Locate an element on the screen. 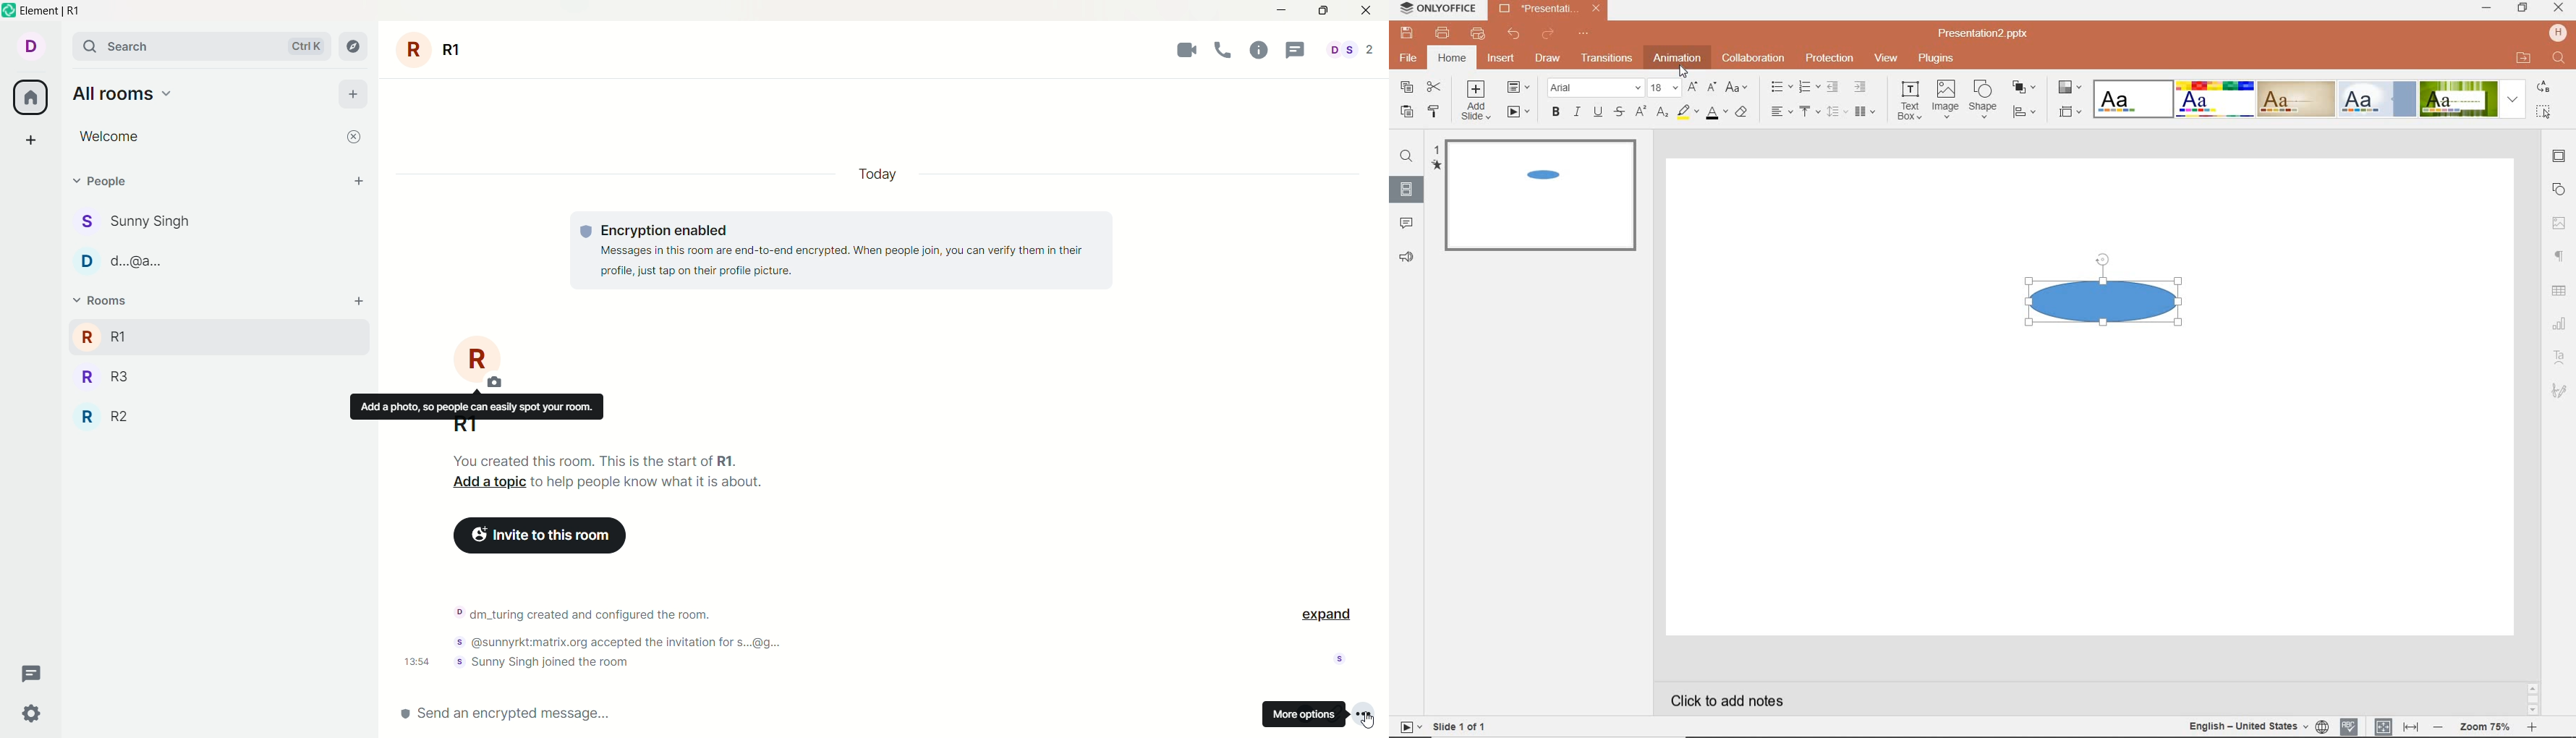 Image resolution: width=2576 pixels, height=756 pixels. MINIMIZE is located at coordinates (2485, 9).